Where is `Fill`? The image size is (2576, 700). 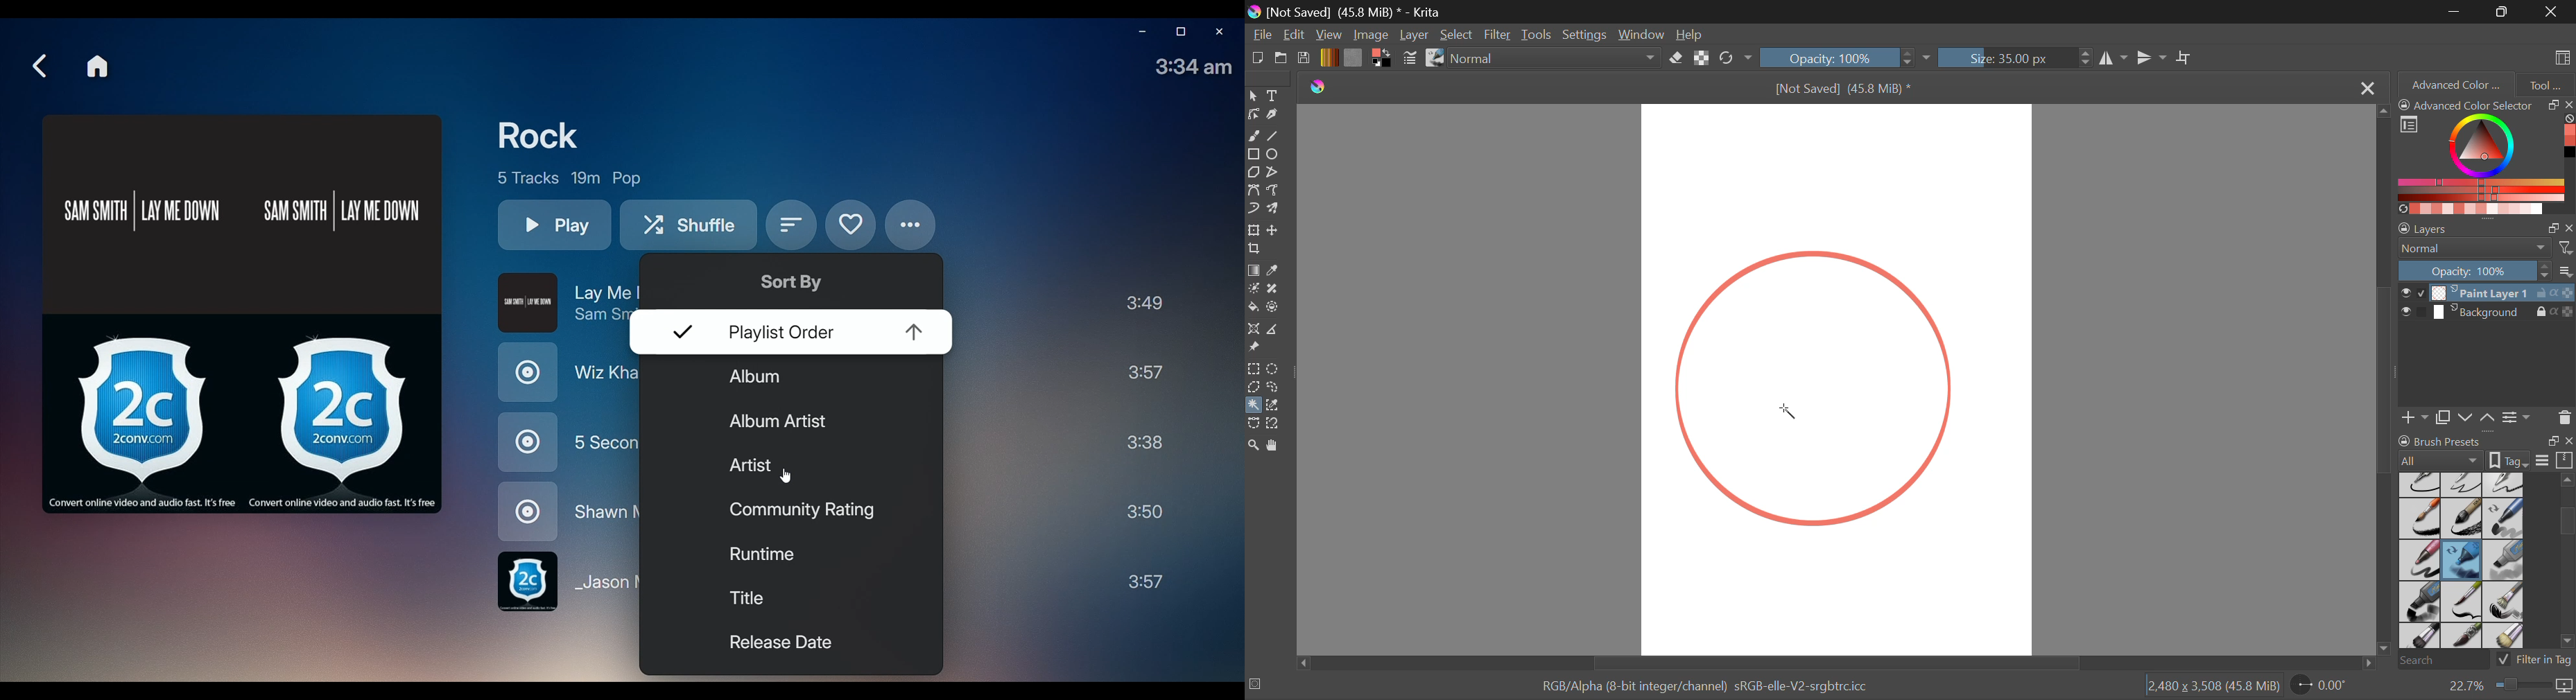
Fill is located at coordinates (1253, 305).